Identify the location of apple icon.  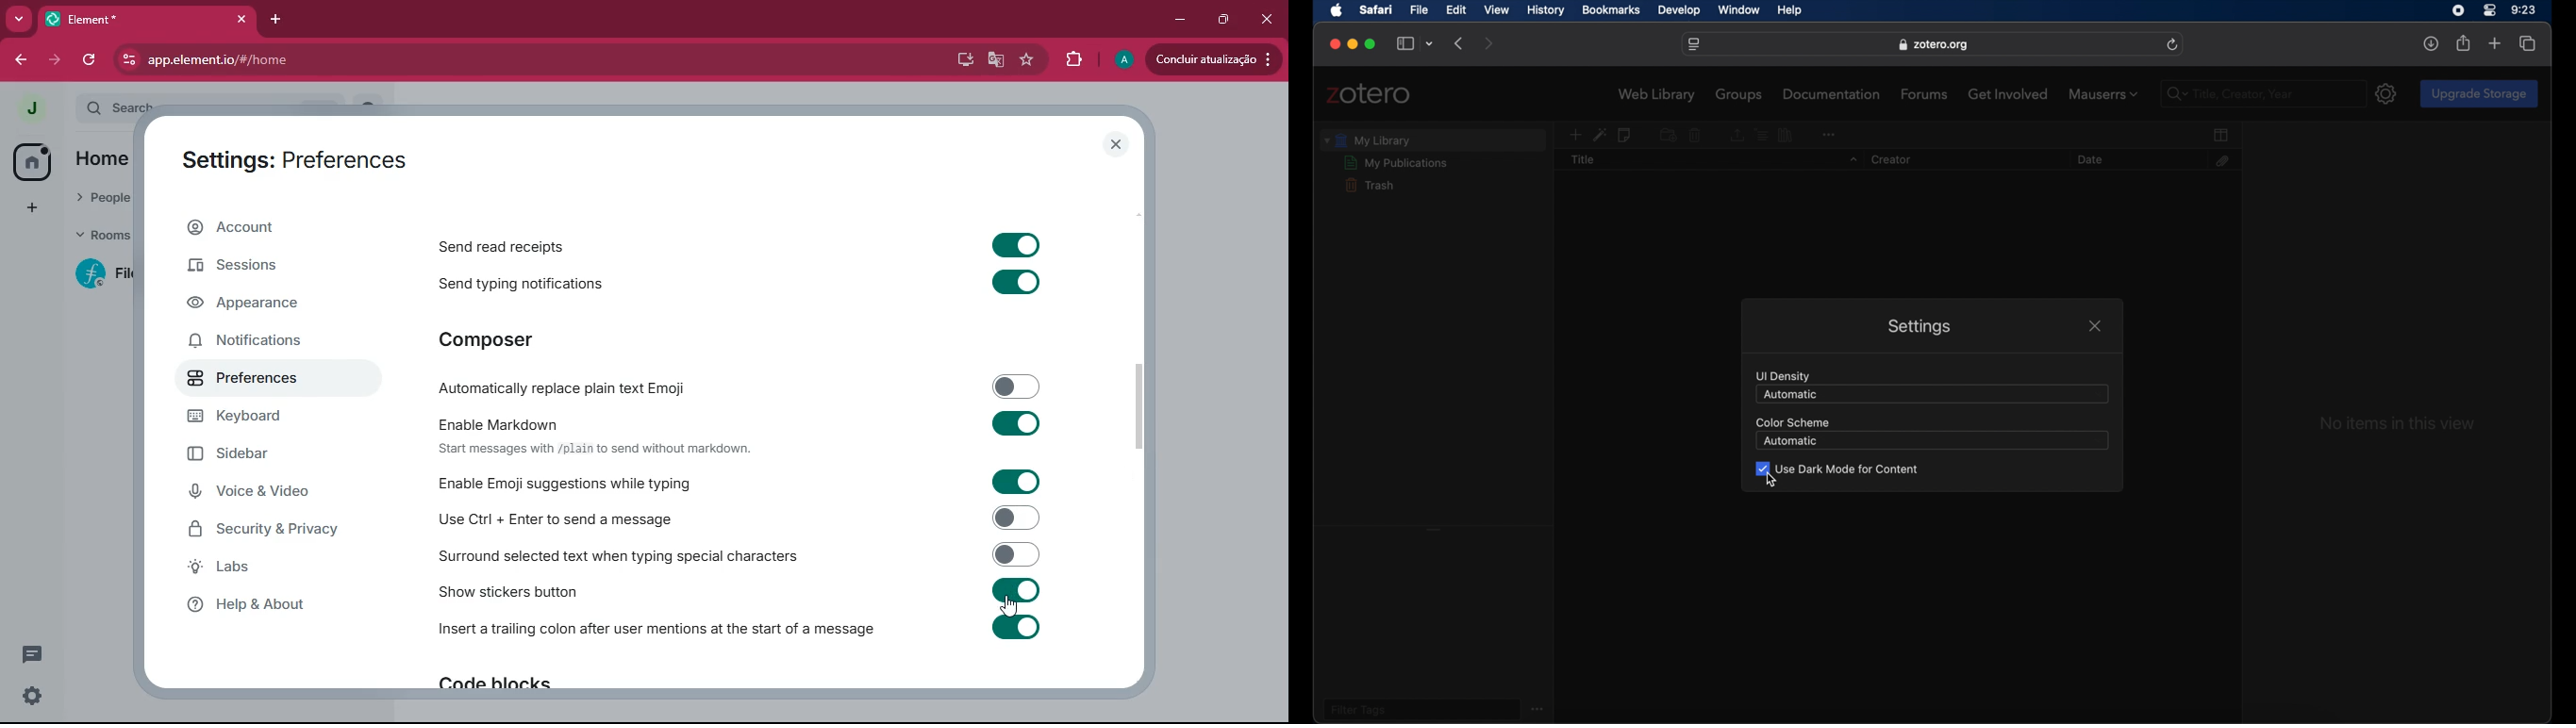
(1337, 11).